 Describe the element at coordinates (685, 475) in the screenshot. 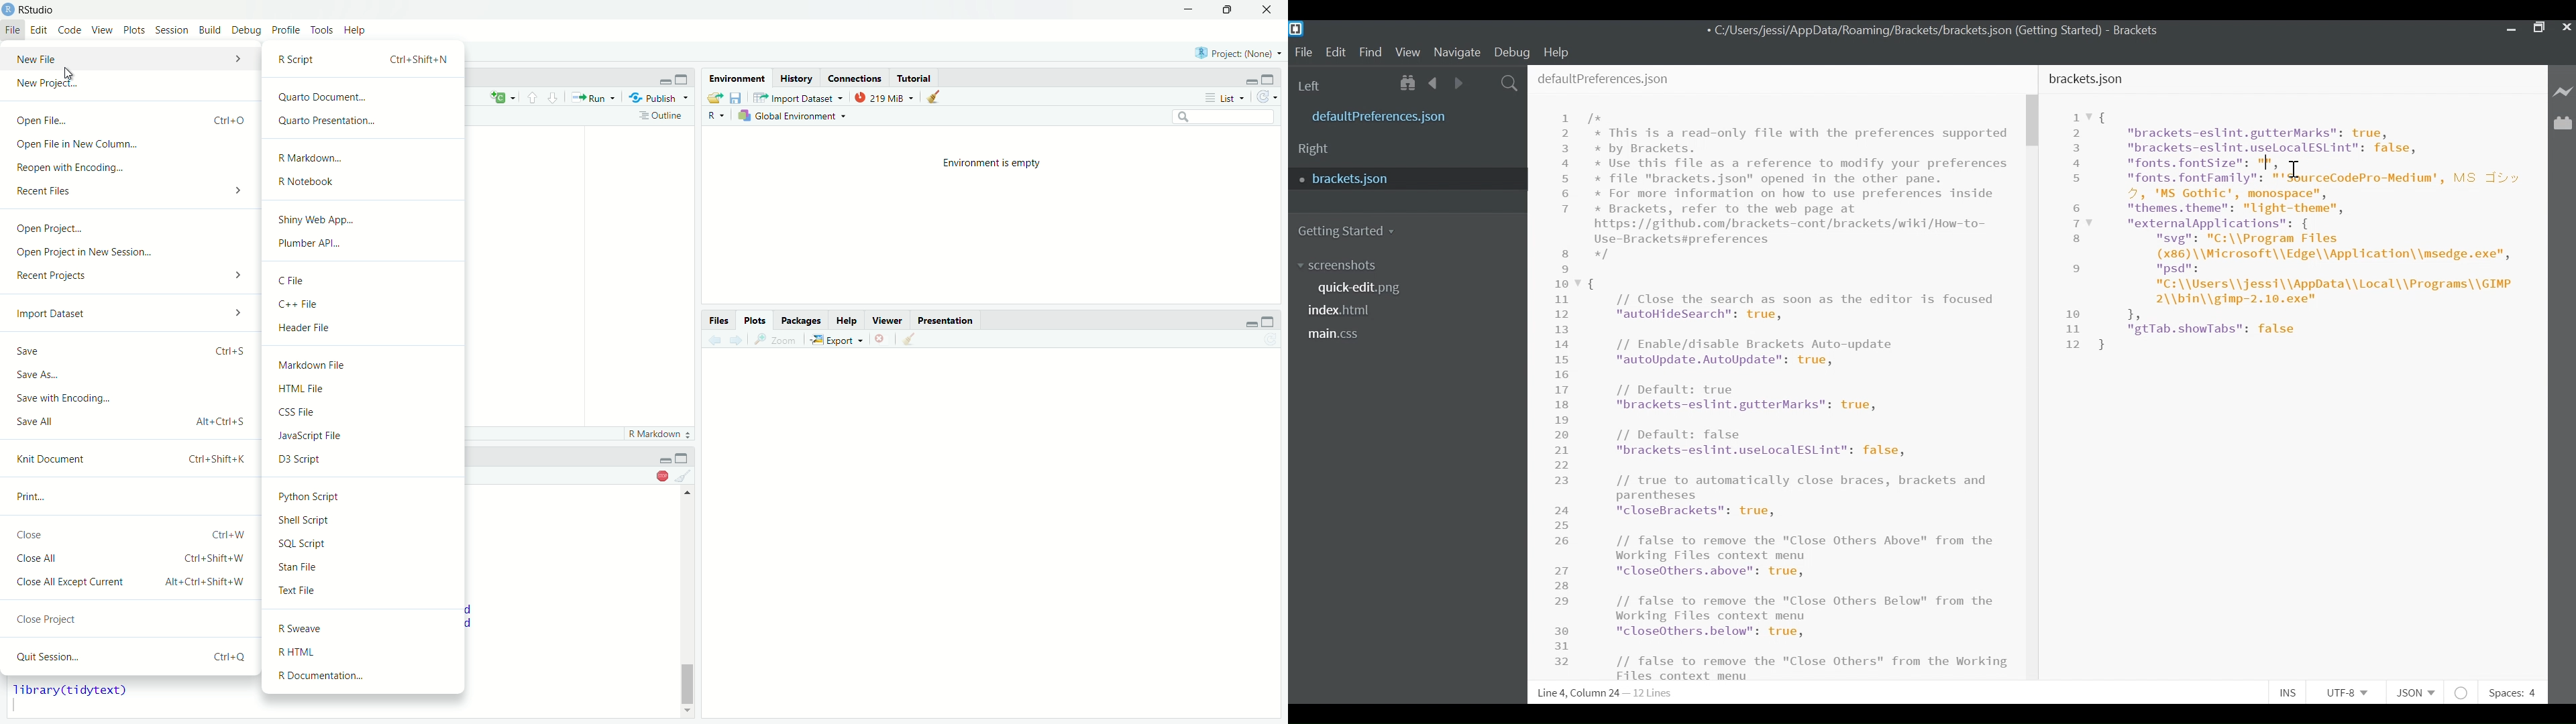

I see `clear console` at that location.